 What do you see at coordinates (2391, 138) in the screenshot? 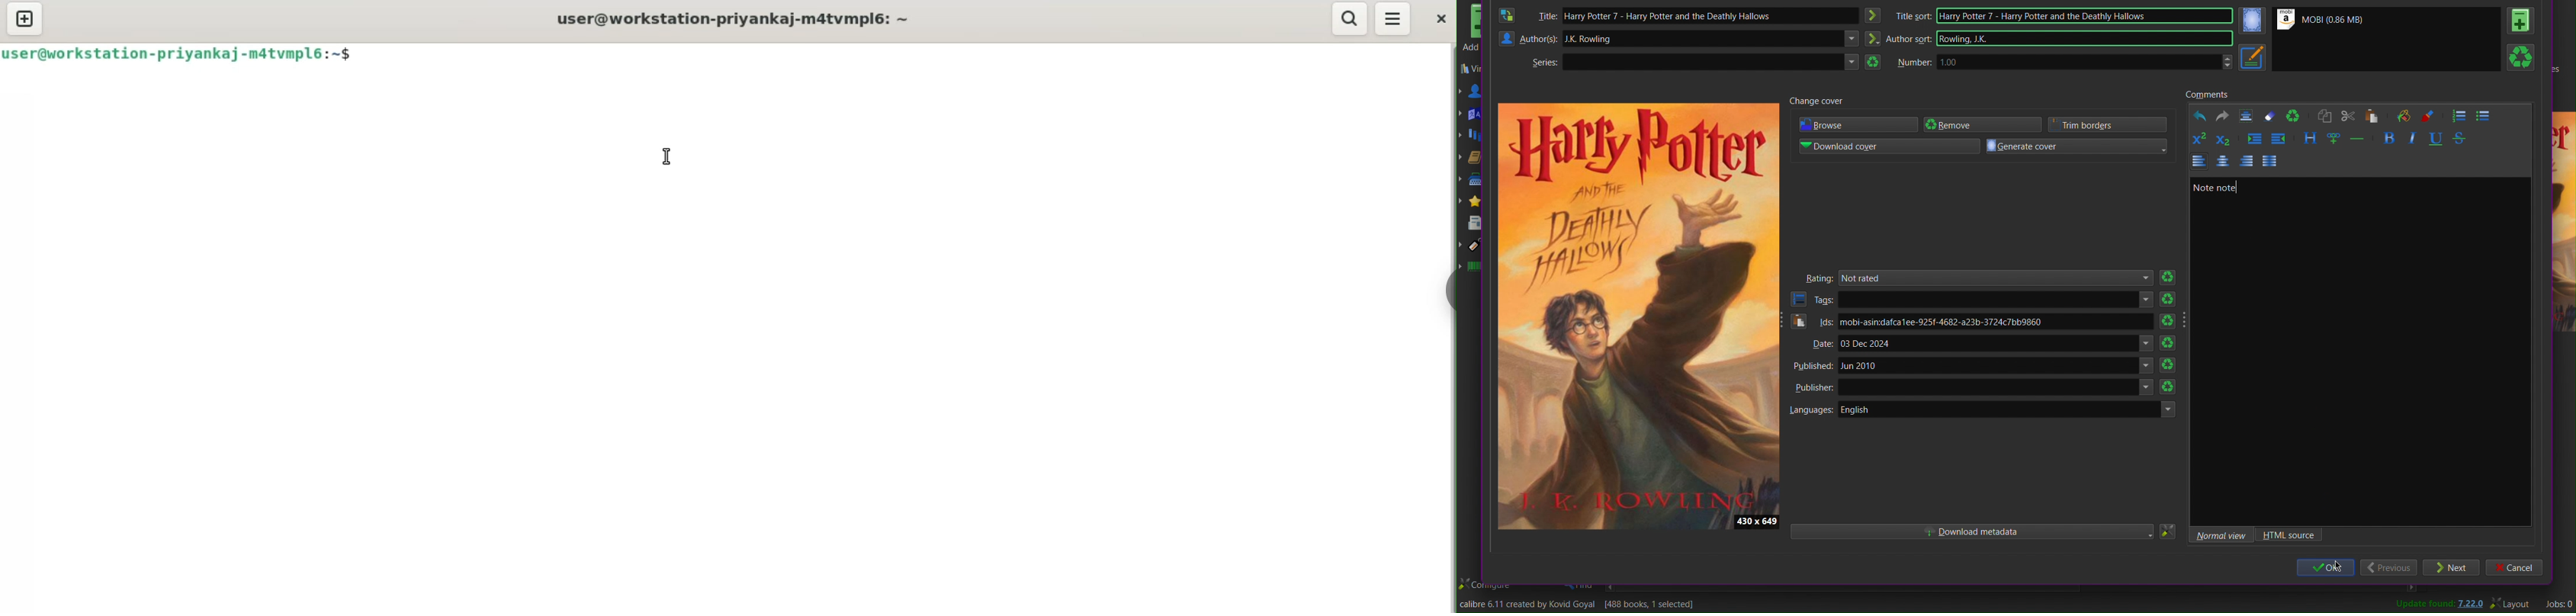
I see `Bold` at bounding box center [2391, 138].